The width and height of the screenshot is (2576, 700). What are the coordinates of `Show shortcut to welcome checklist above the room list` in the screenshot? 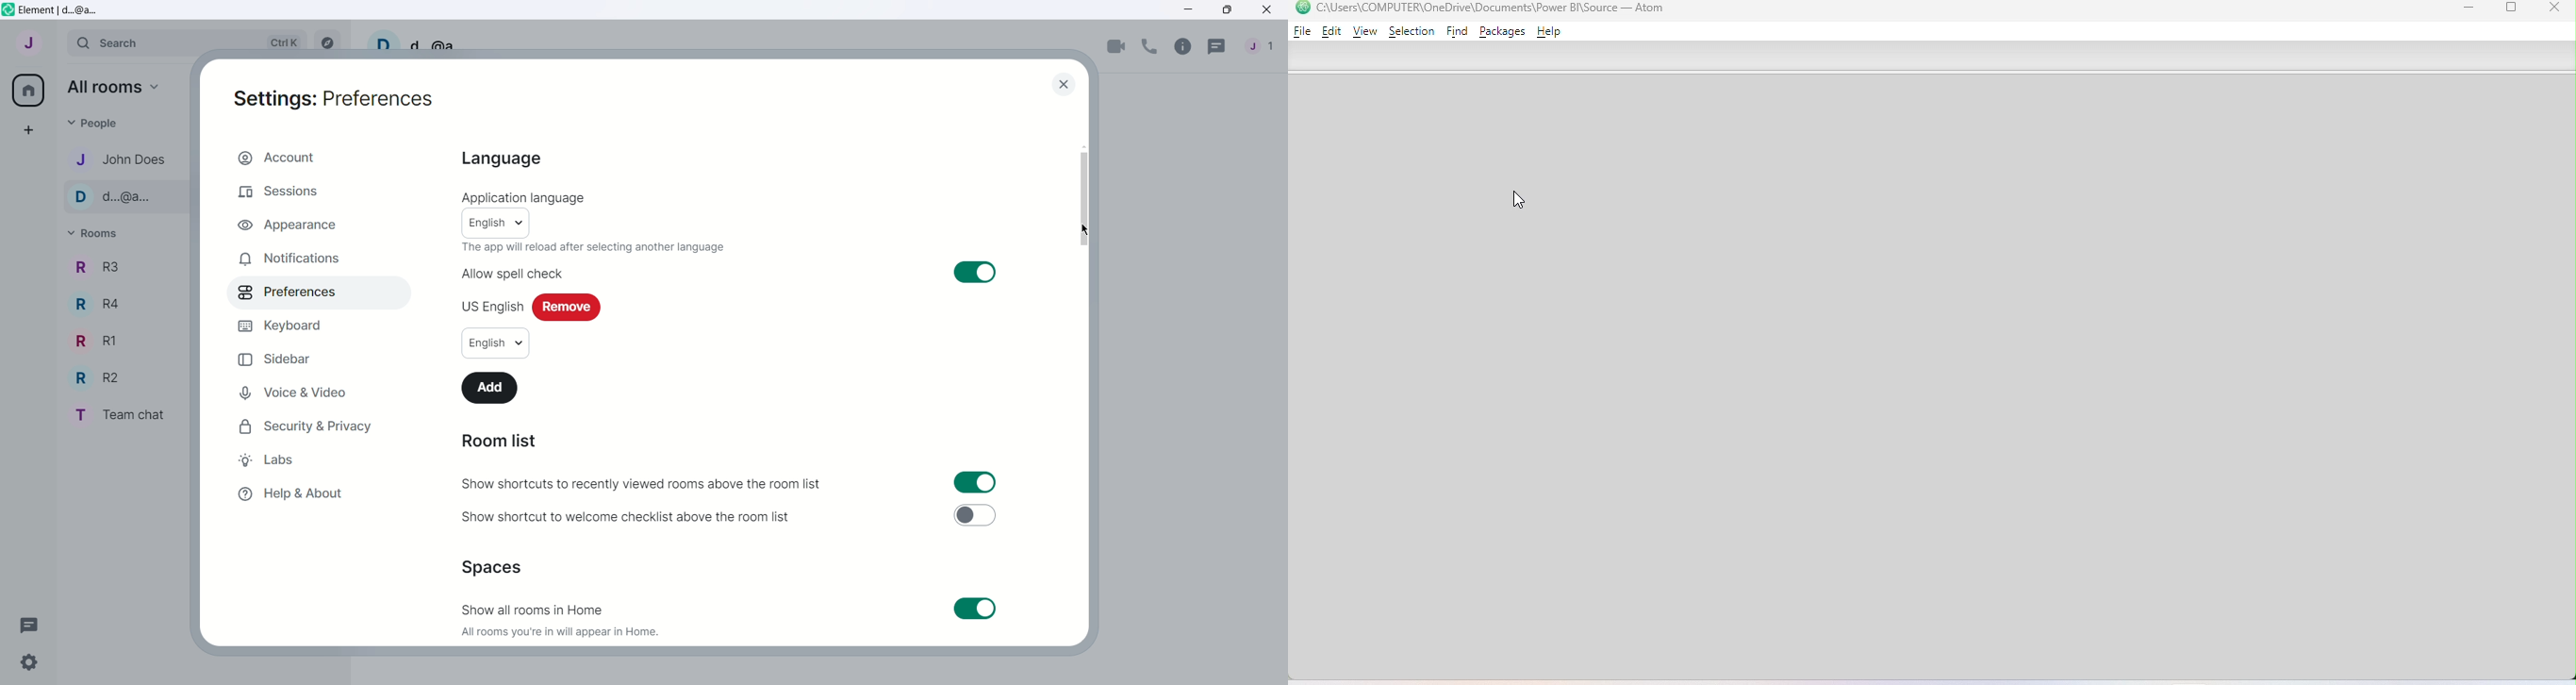 It's located at (625, 517).